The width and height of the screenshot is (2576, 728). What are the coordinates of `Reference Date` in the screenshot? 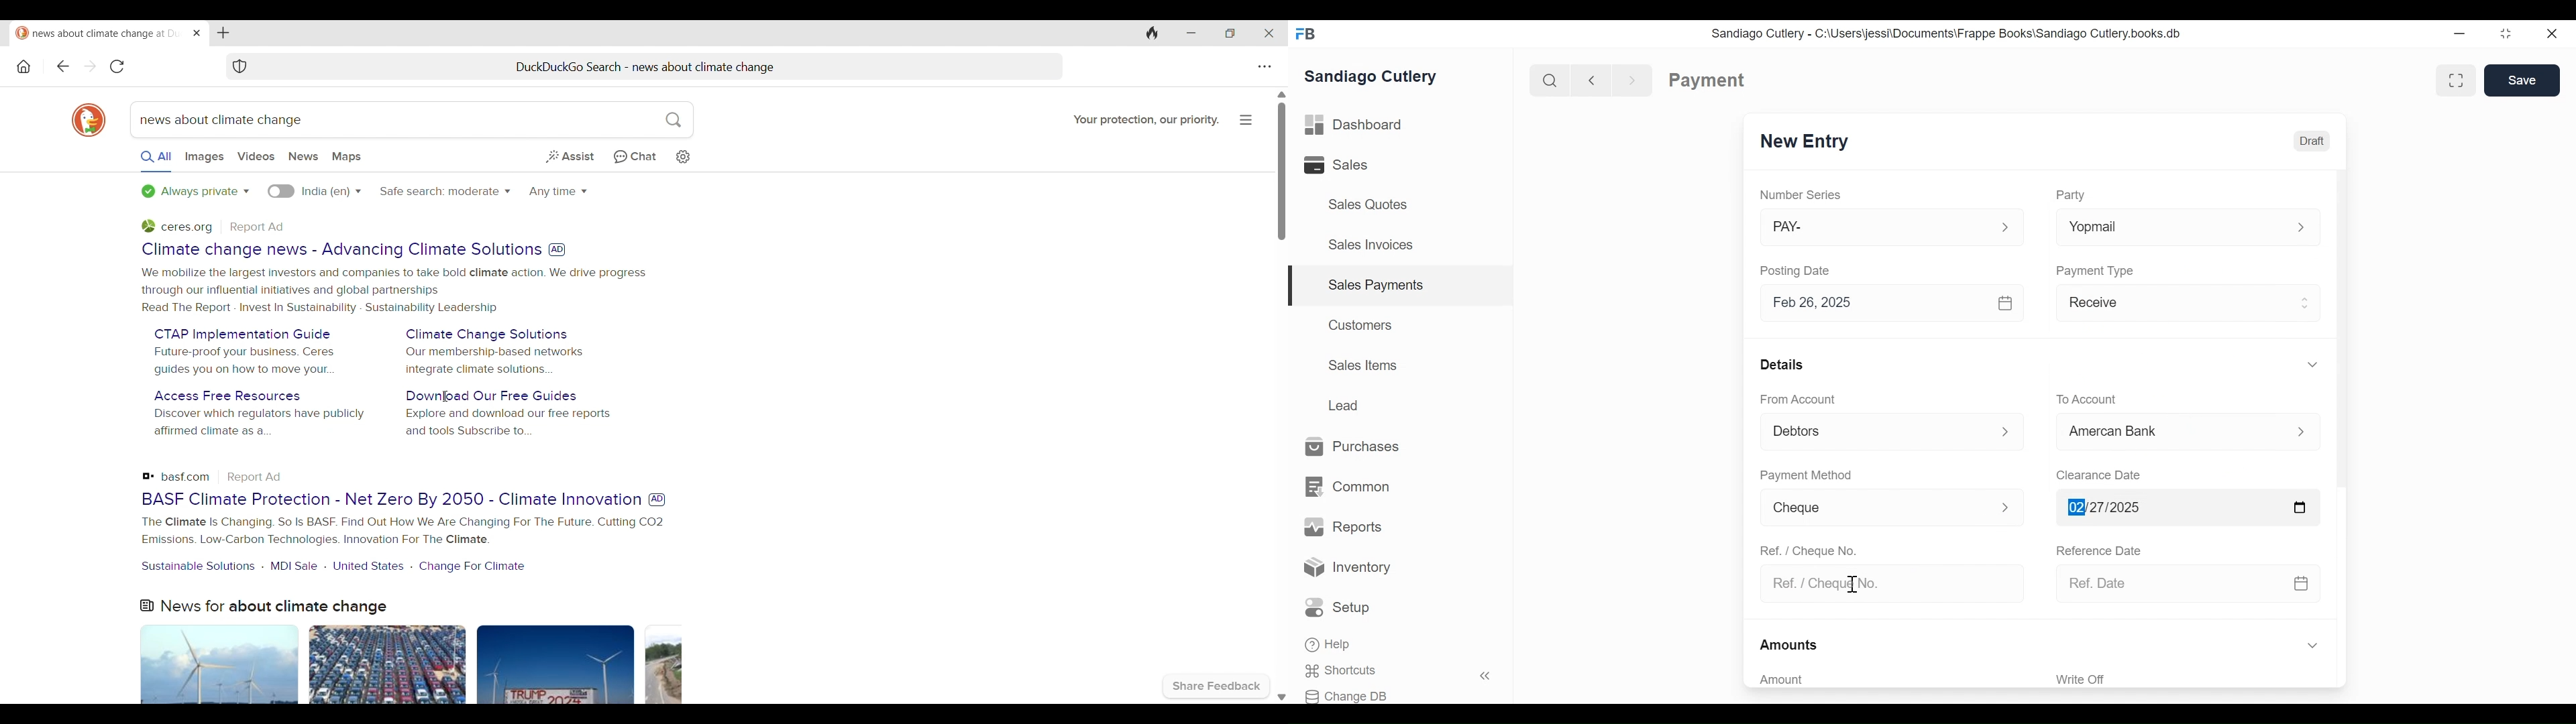 It's located at (2098, 549).